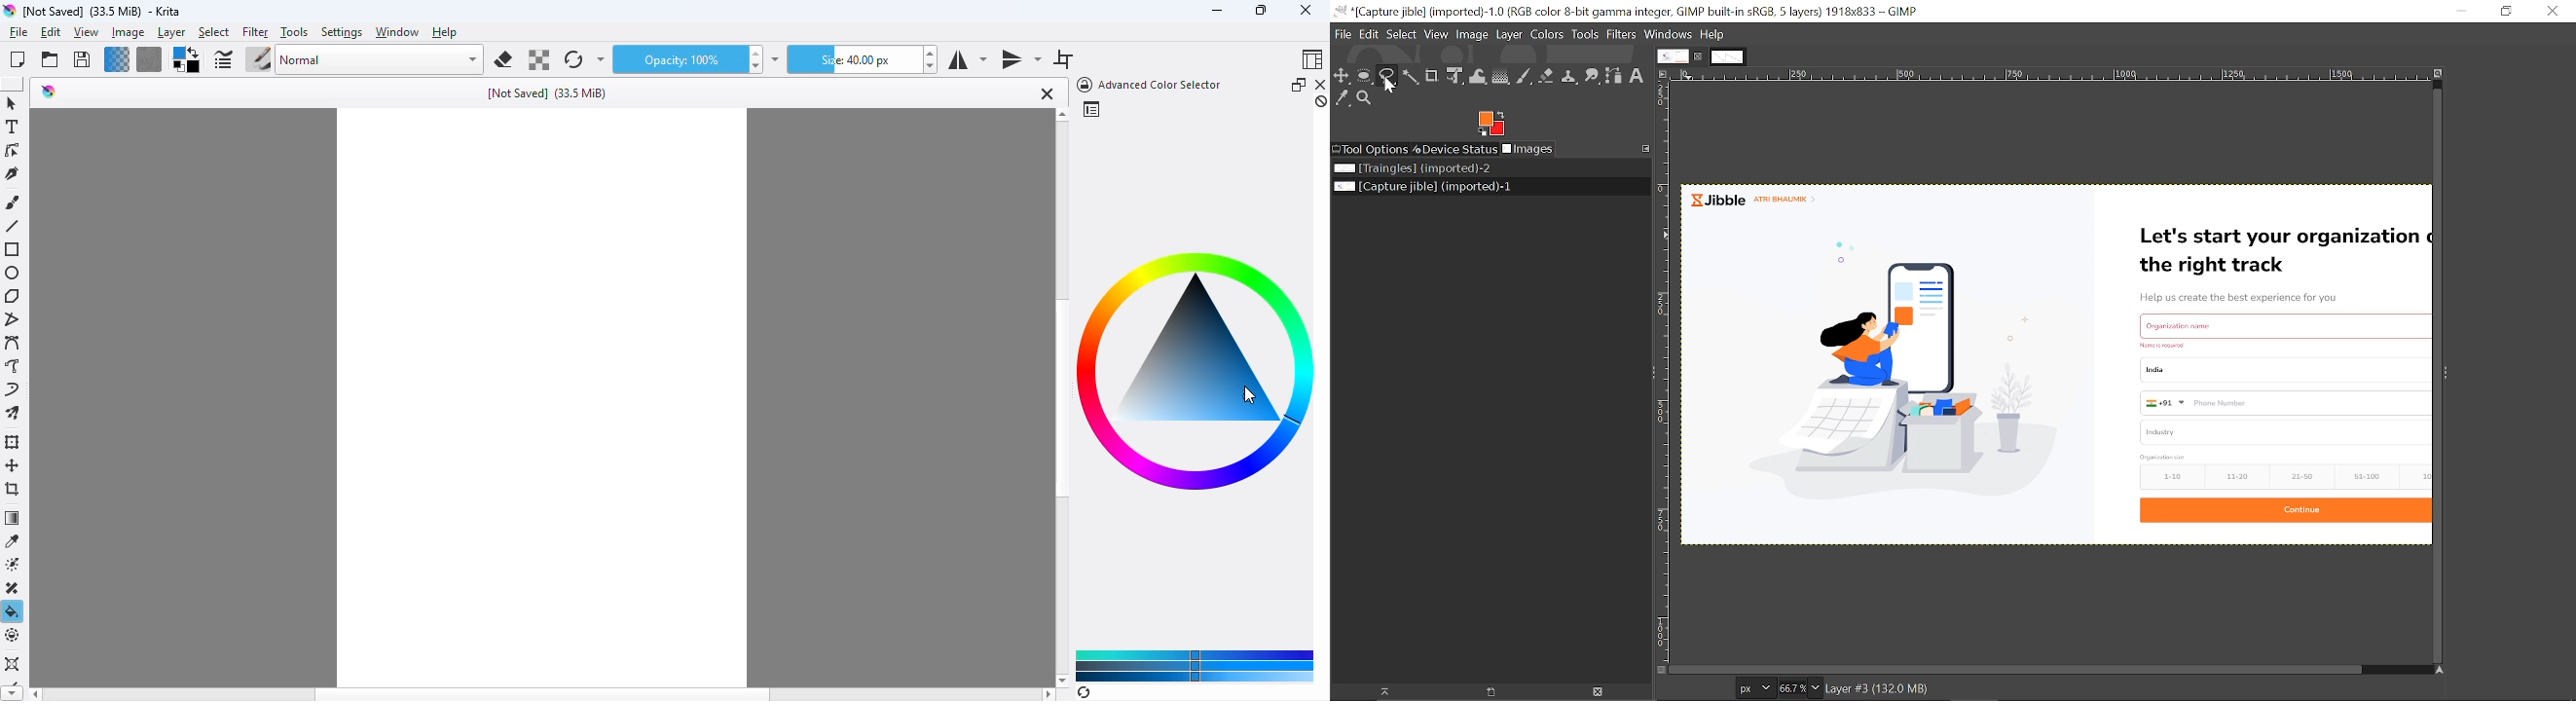 This screenshot has height=728, width=2576. Describe the element at coordinates (1063, 59) in the screenshot. I see `wrap around mode` at that location.